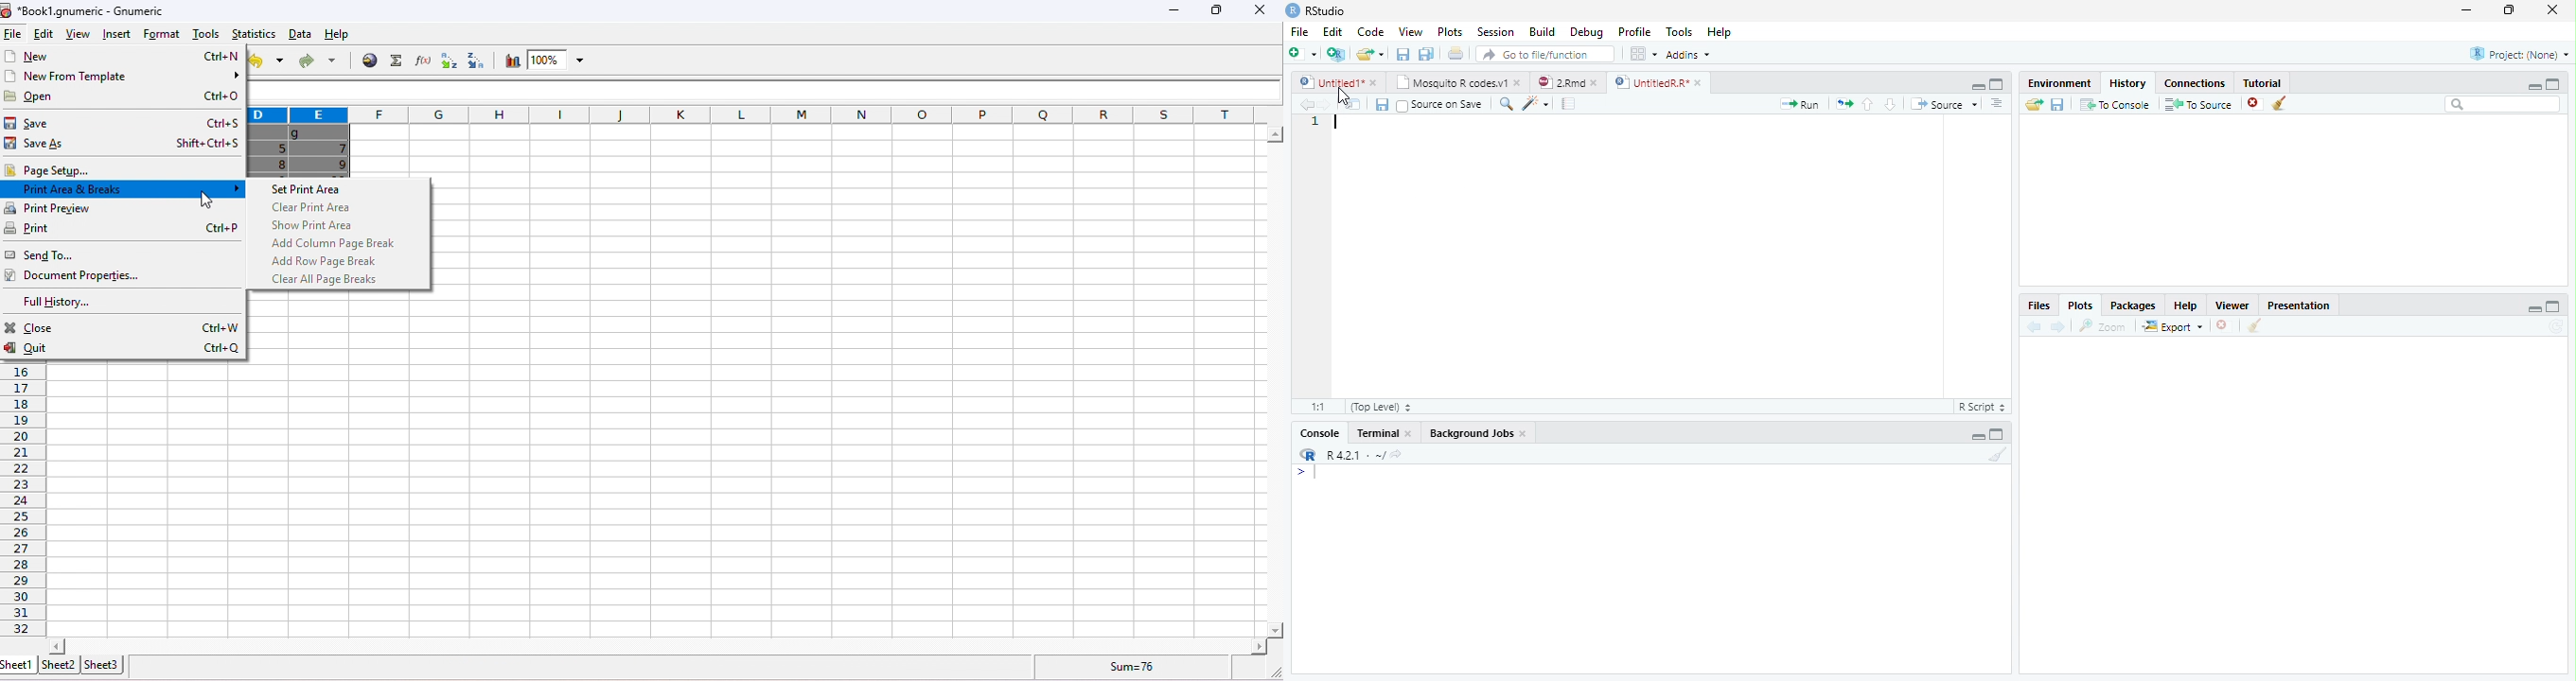  What do you see at coordinates (1408, 432) in the screenshot?
I see `close` at bounding box center [1408, 432].